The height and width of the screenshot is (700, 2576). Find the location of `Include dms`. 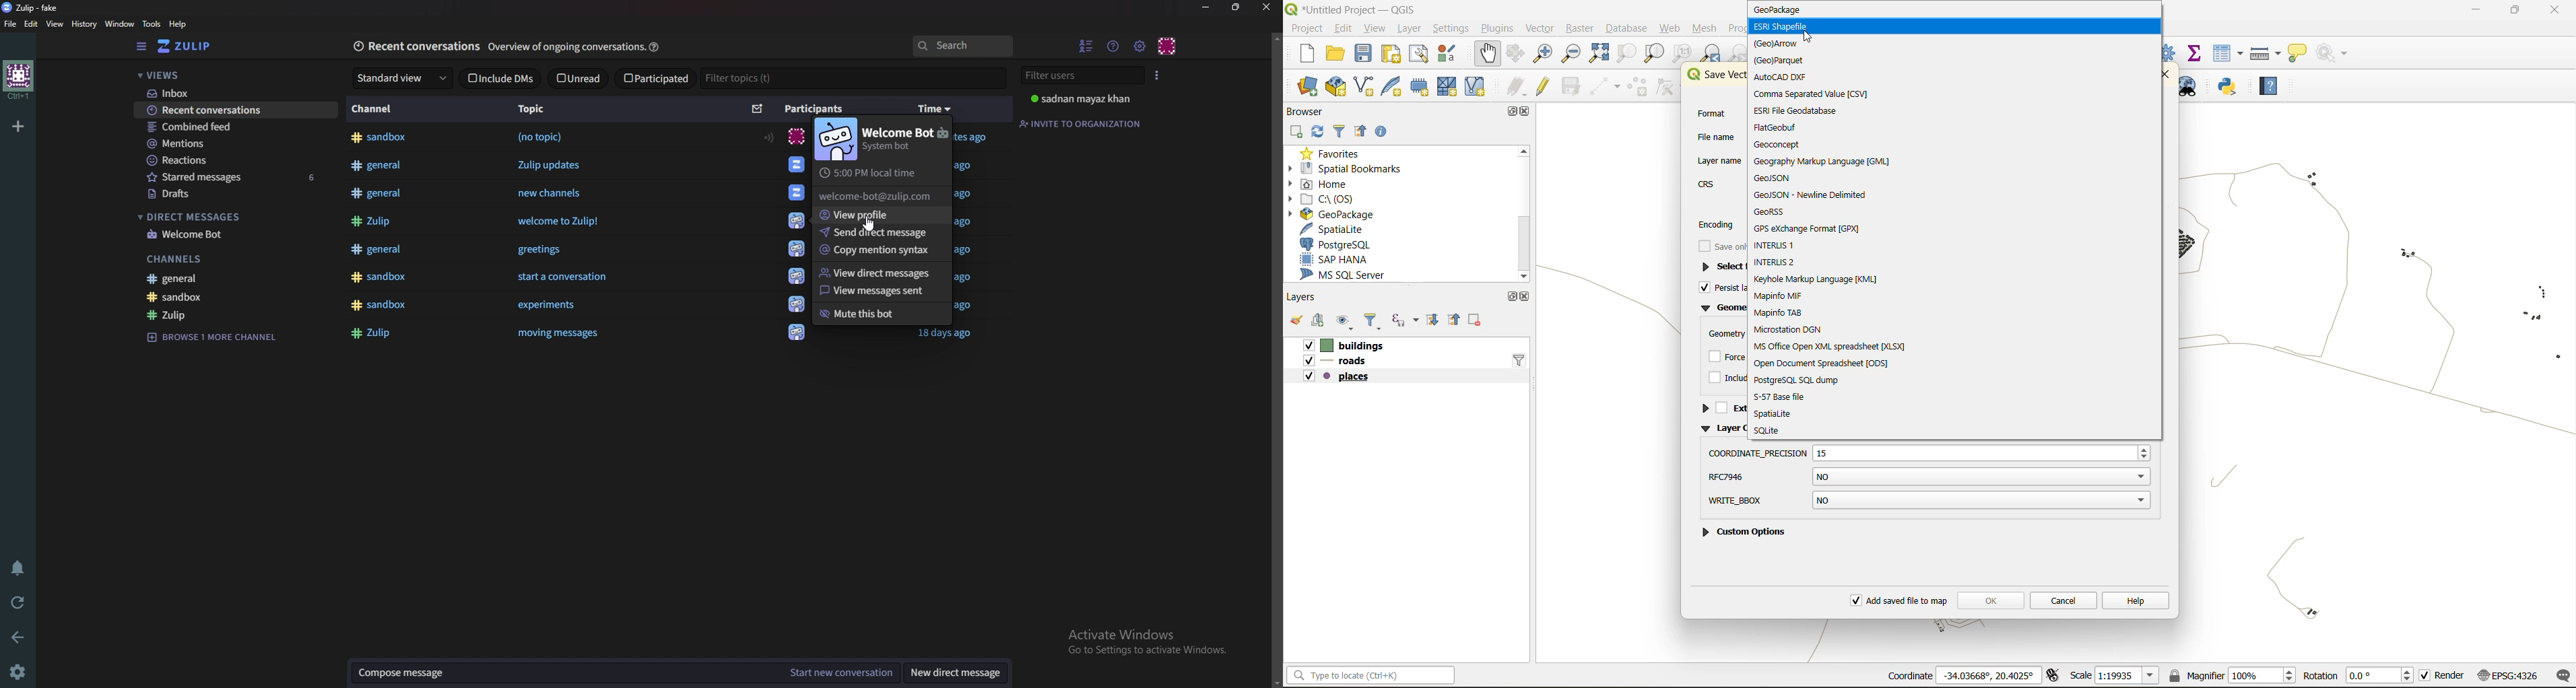

Include dms is located at coordinates (501, 78).